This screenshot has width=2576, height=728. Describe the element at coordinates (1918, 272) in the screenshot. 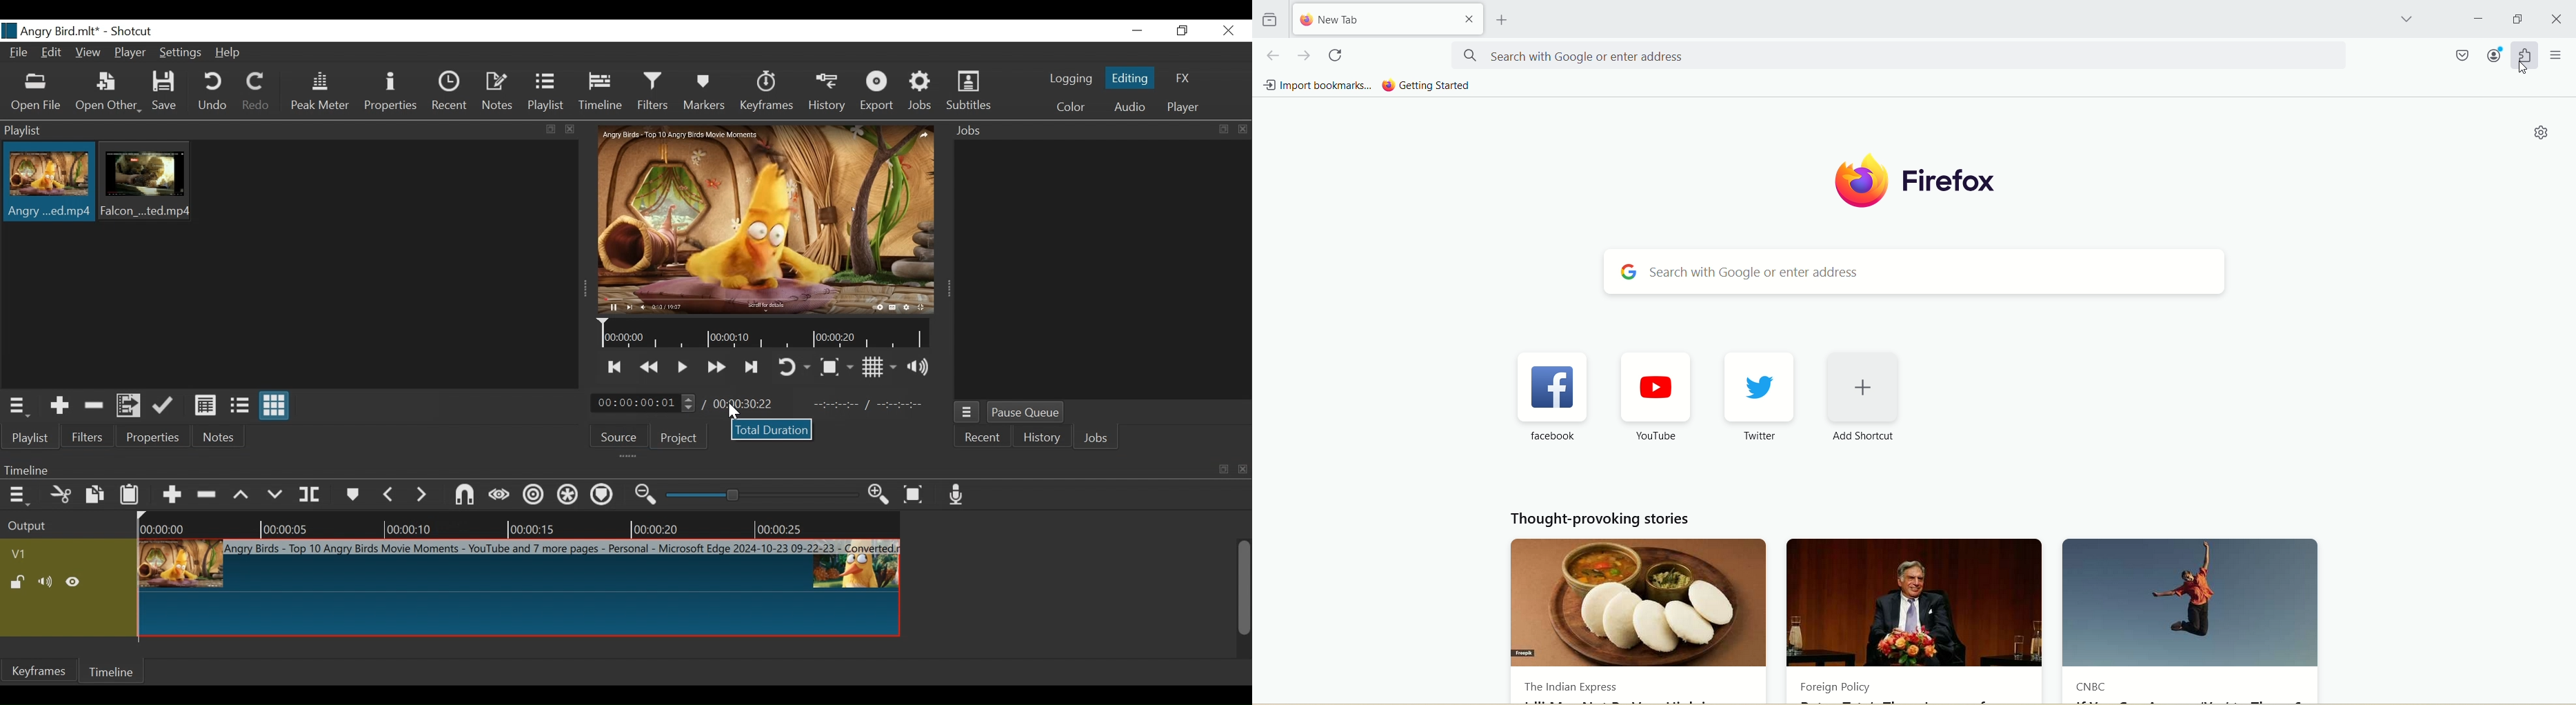

I see `Search bar` at that location.